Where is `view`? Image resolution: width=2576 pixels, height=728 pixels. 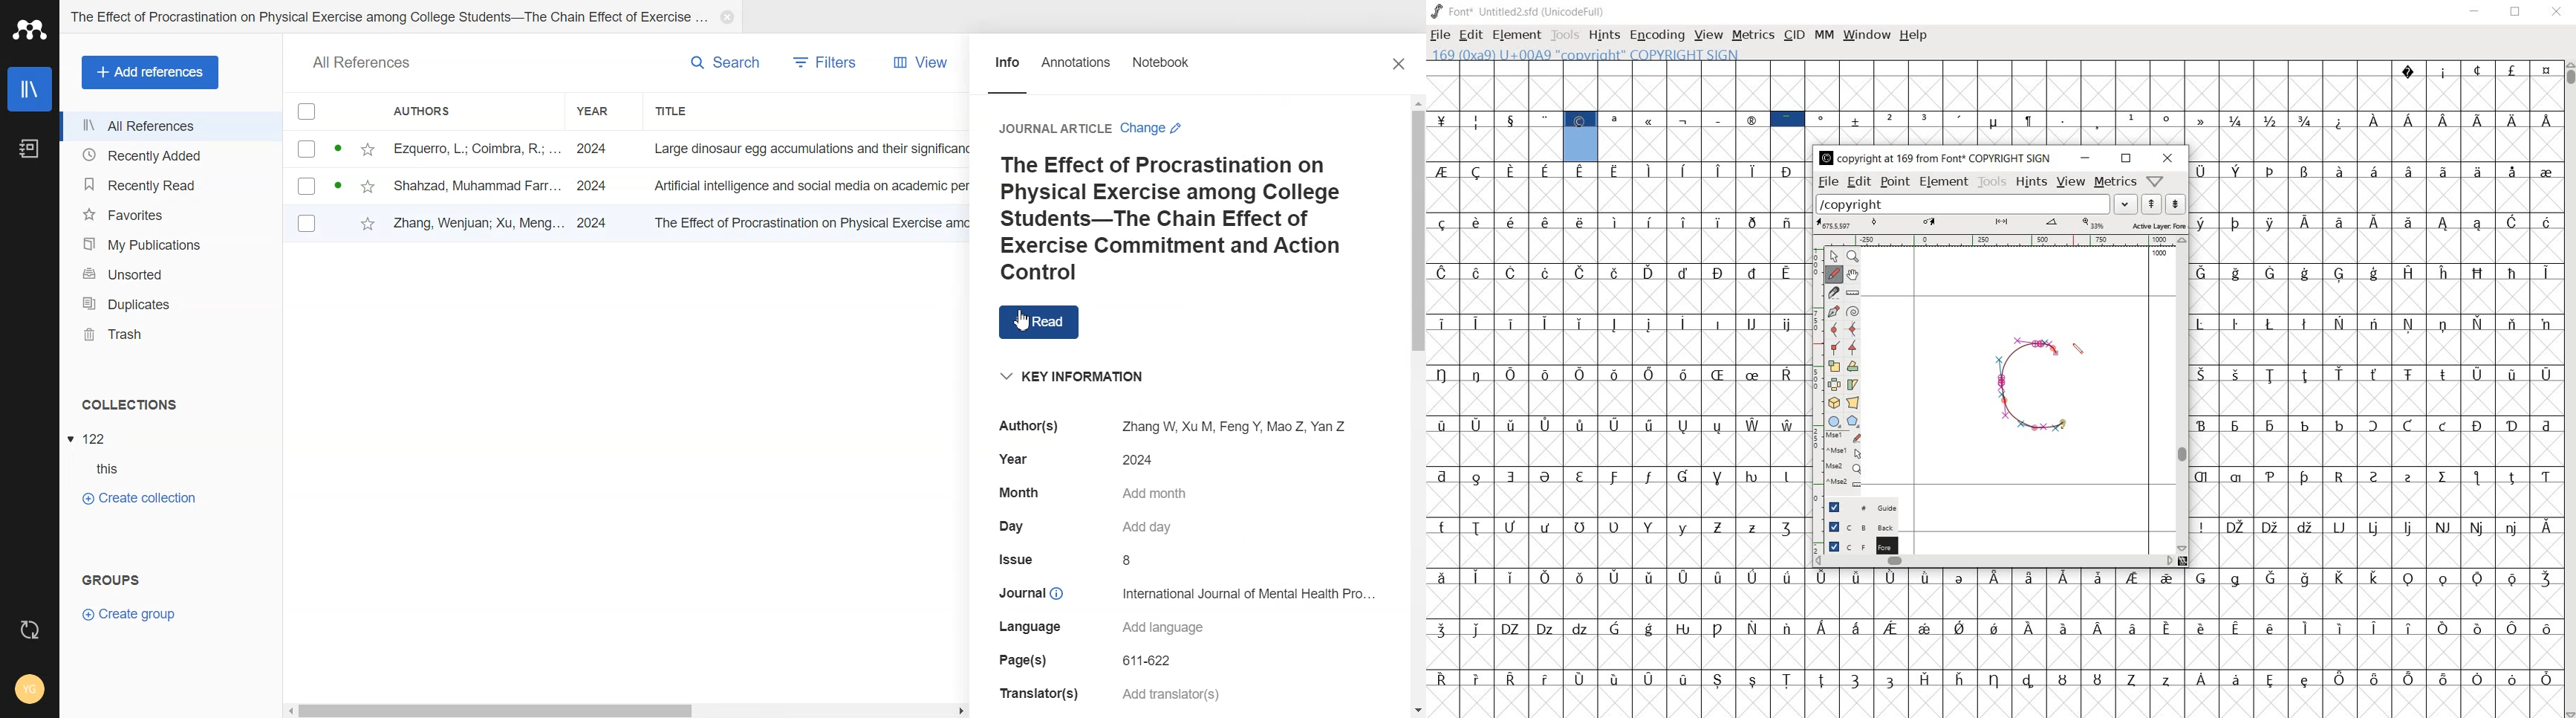 view is located at coordinates (2072, 183).